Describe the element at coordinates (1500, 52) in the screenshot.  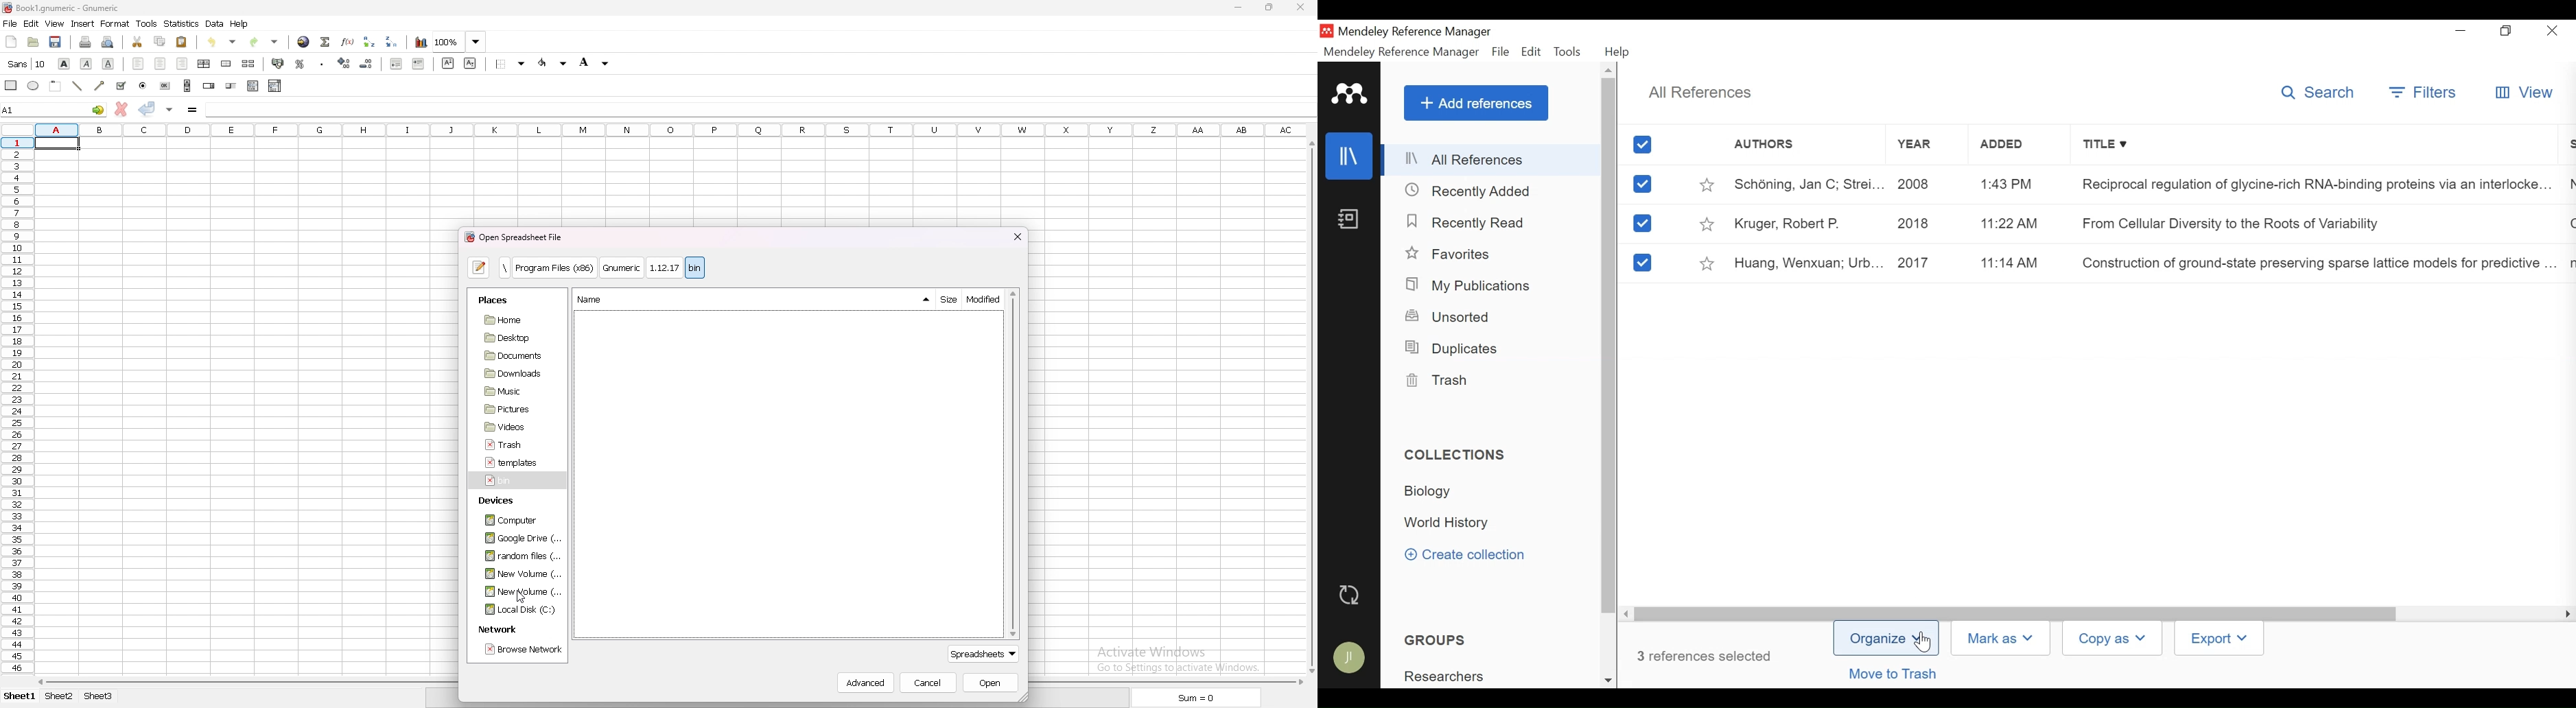
I see `File` at that location.